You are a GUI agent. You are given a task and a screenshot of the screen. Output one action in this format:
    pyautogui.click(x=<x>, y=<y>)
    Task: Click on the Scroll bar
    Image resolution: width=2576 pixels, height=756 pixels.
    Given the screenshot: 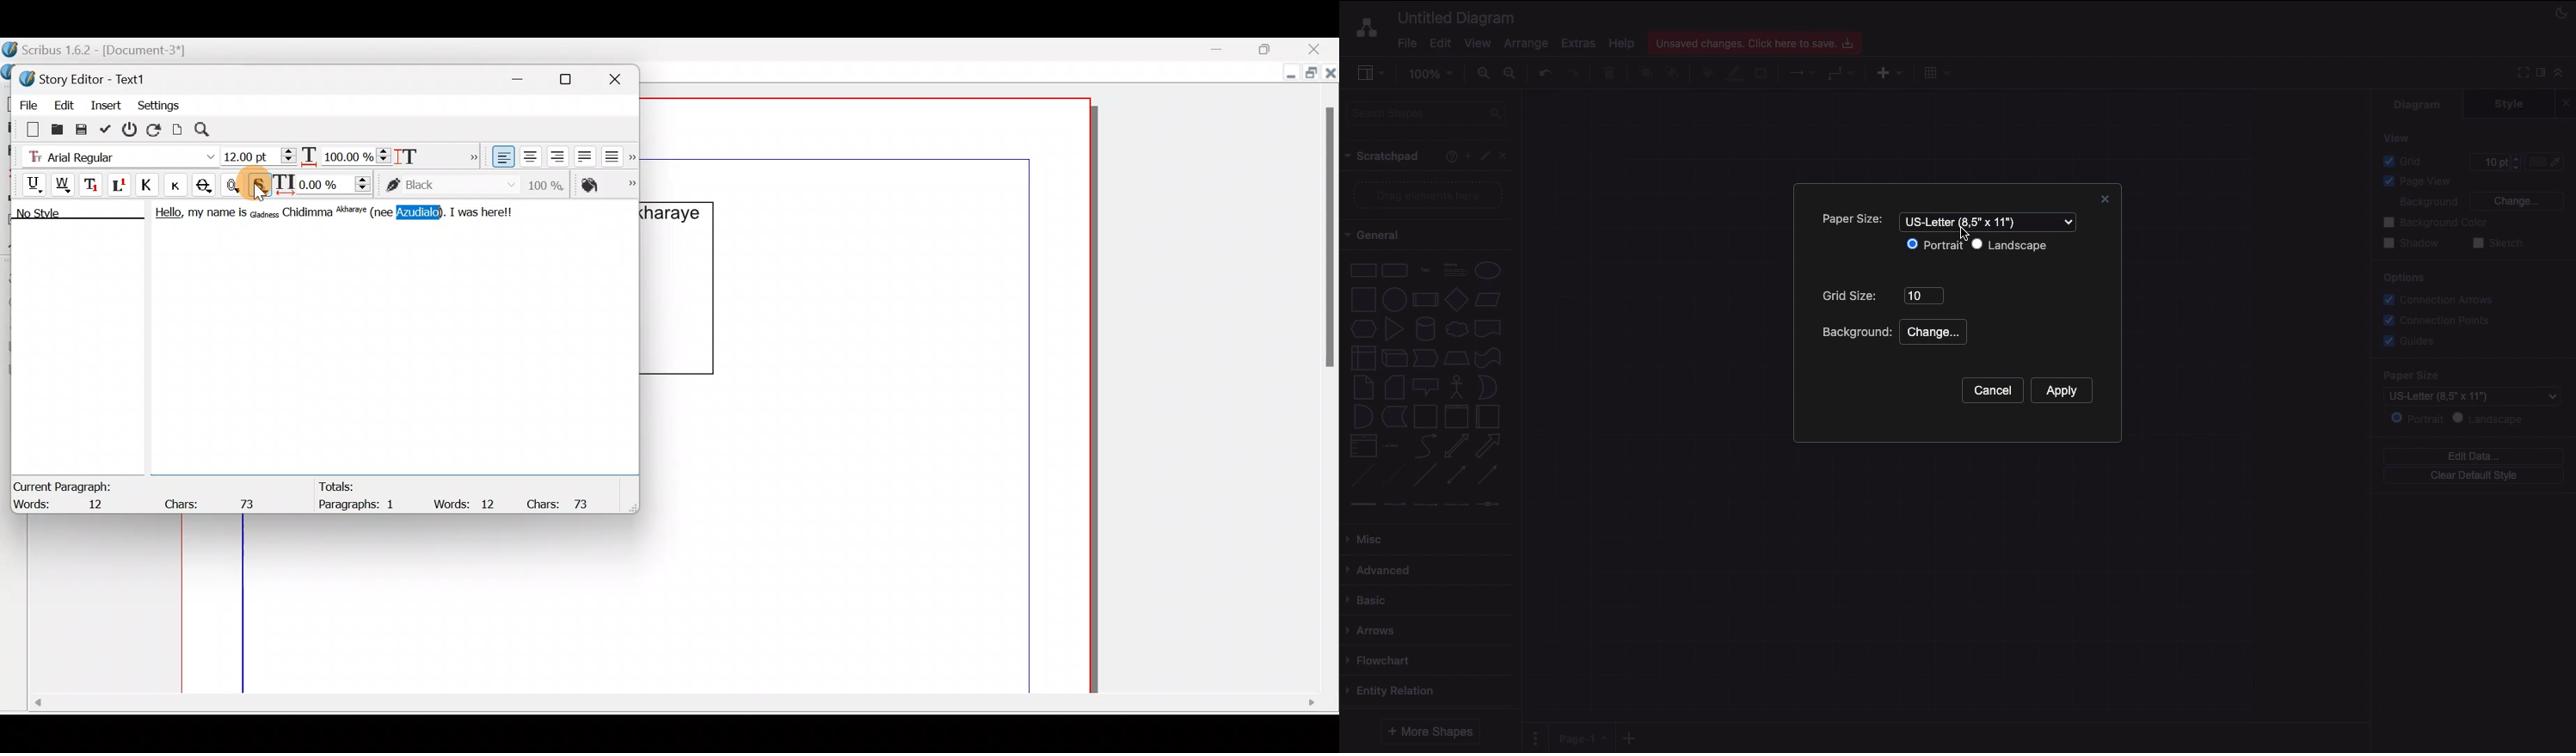 What is the action you would take?
    pyautogui.click(x=671, y=708)
    